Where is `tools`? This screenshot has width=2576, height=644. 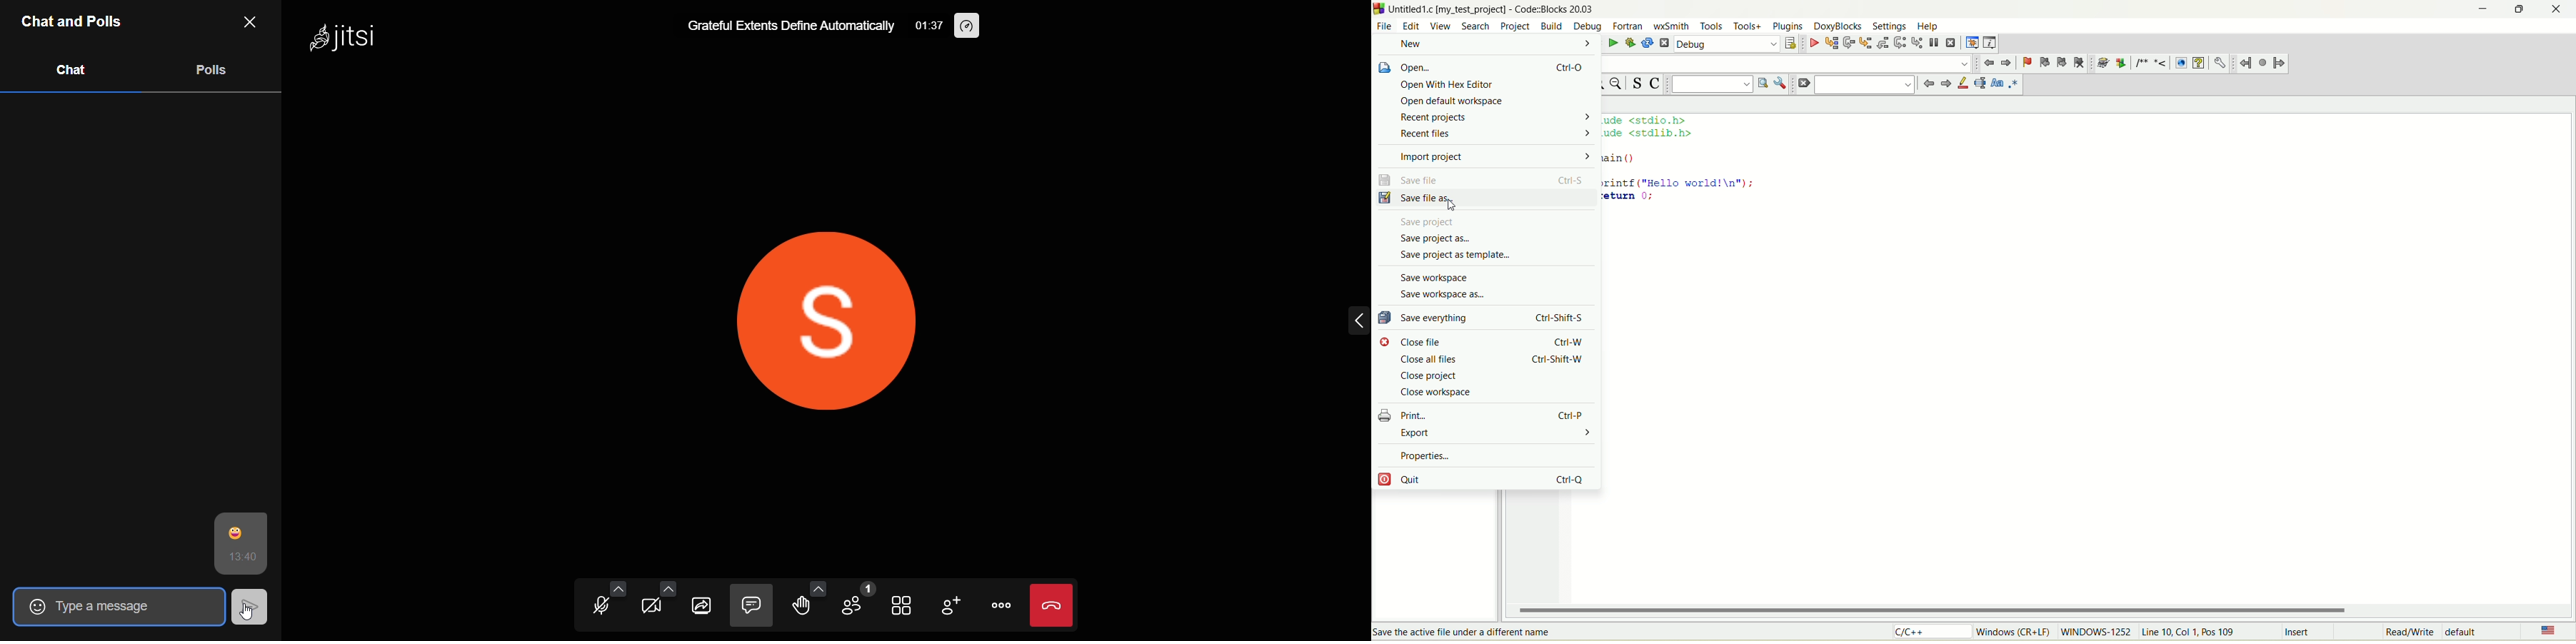 tools is located at coordinates (1711, 26).